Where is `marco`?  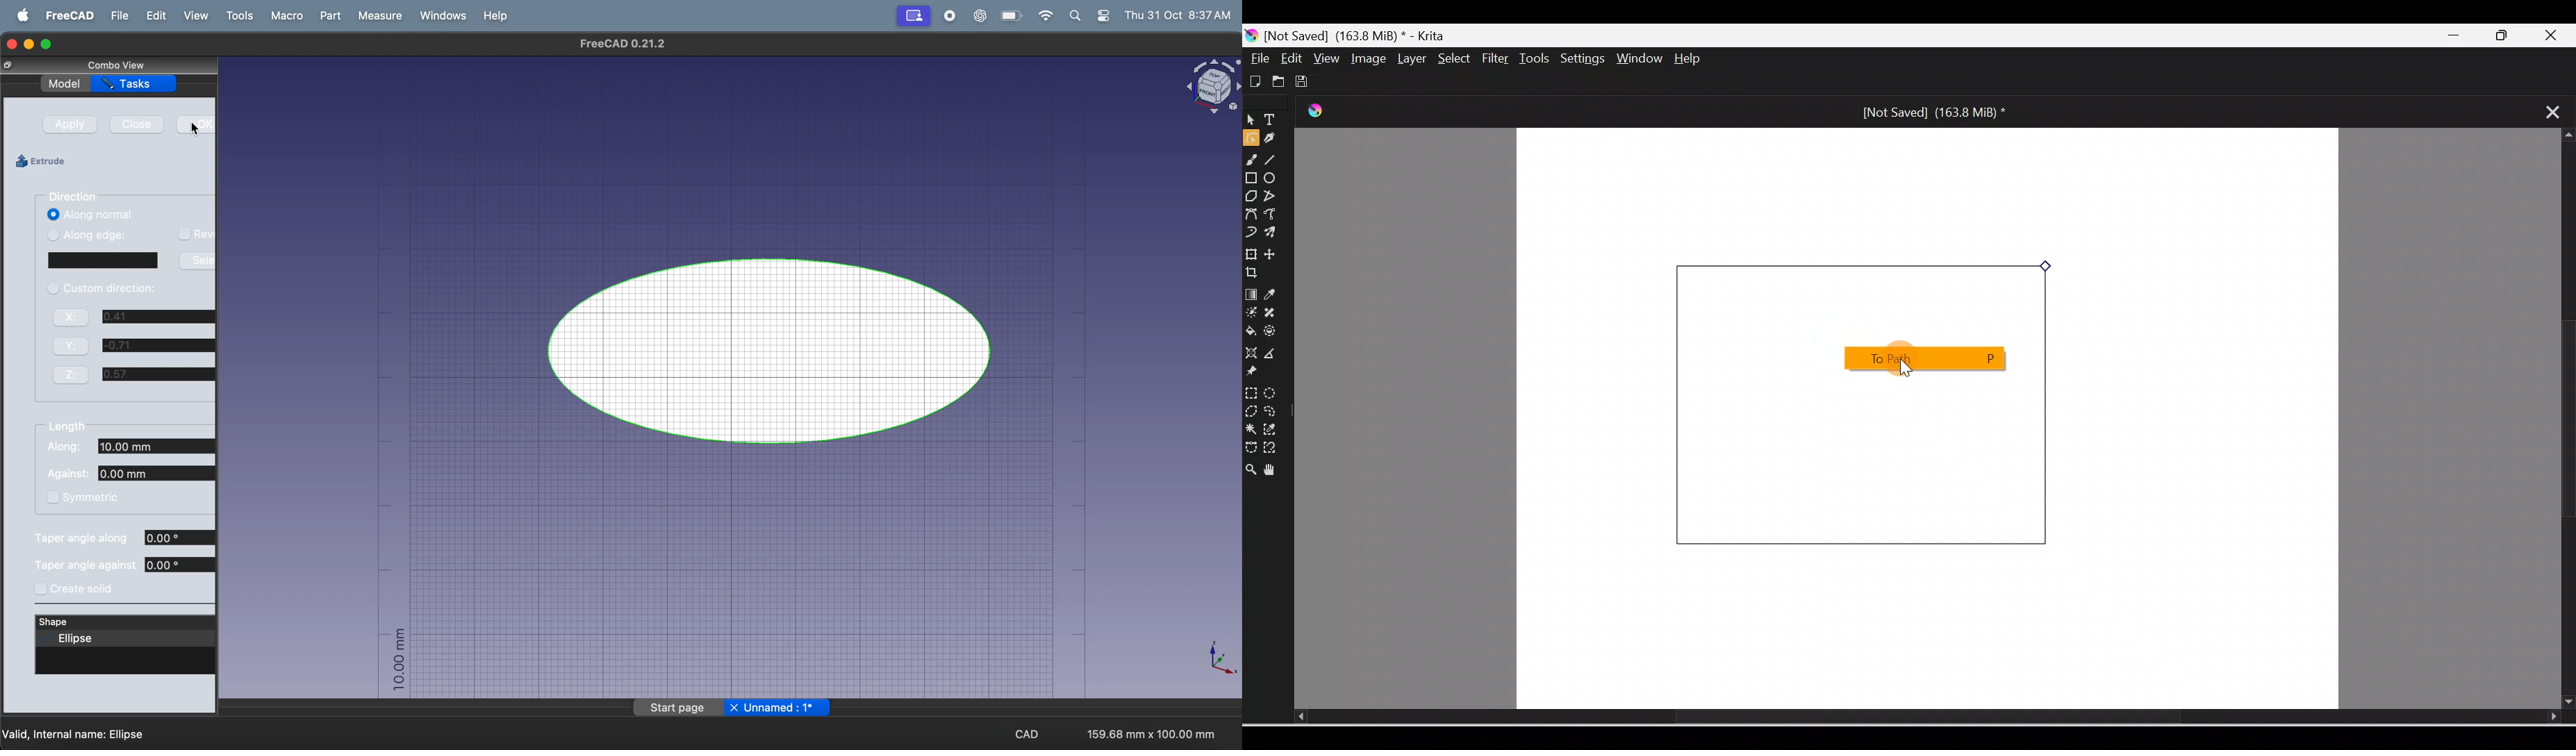
marco is located at coordinates (285, 16).